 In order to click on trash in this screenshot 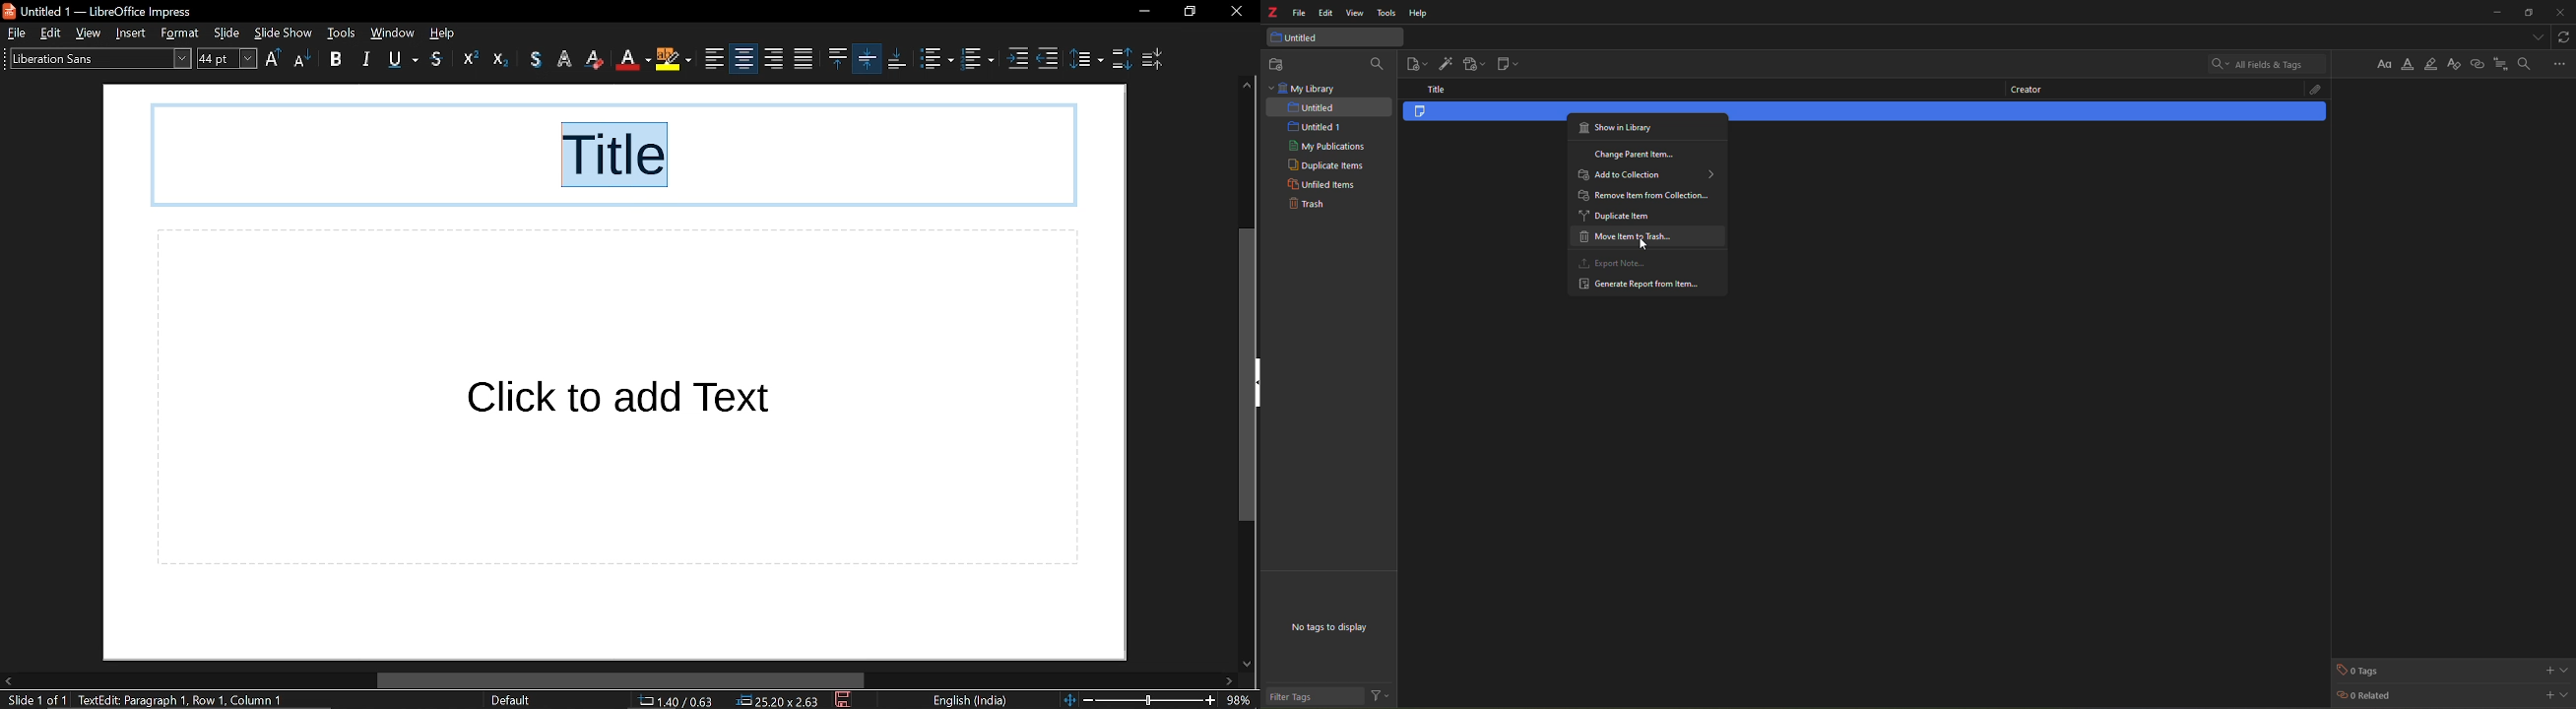, I will do `click(1306, 206)`.